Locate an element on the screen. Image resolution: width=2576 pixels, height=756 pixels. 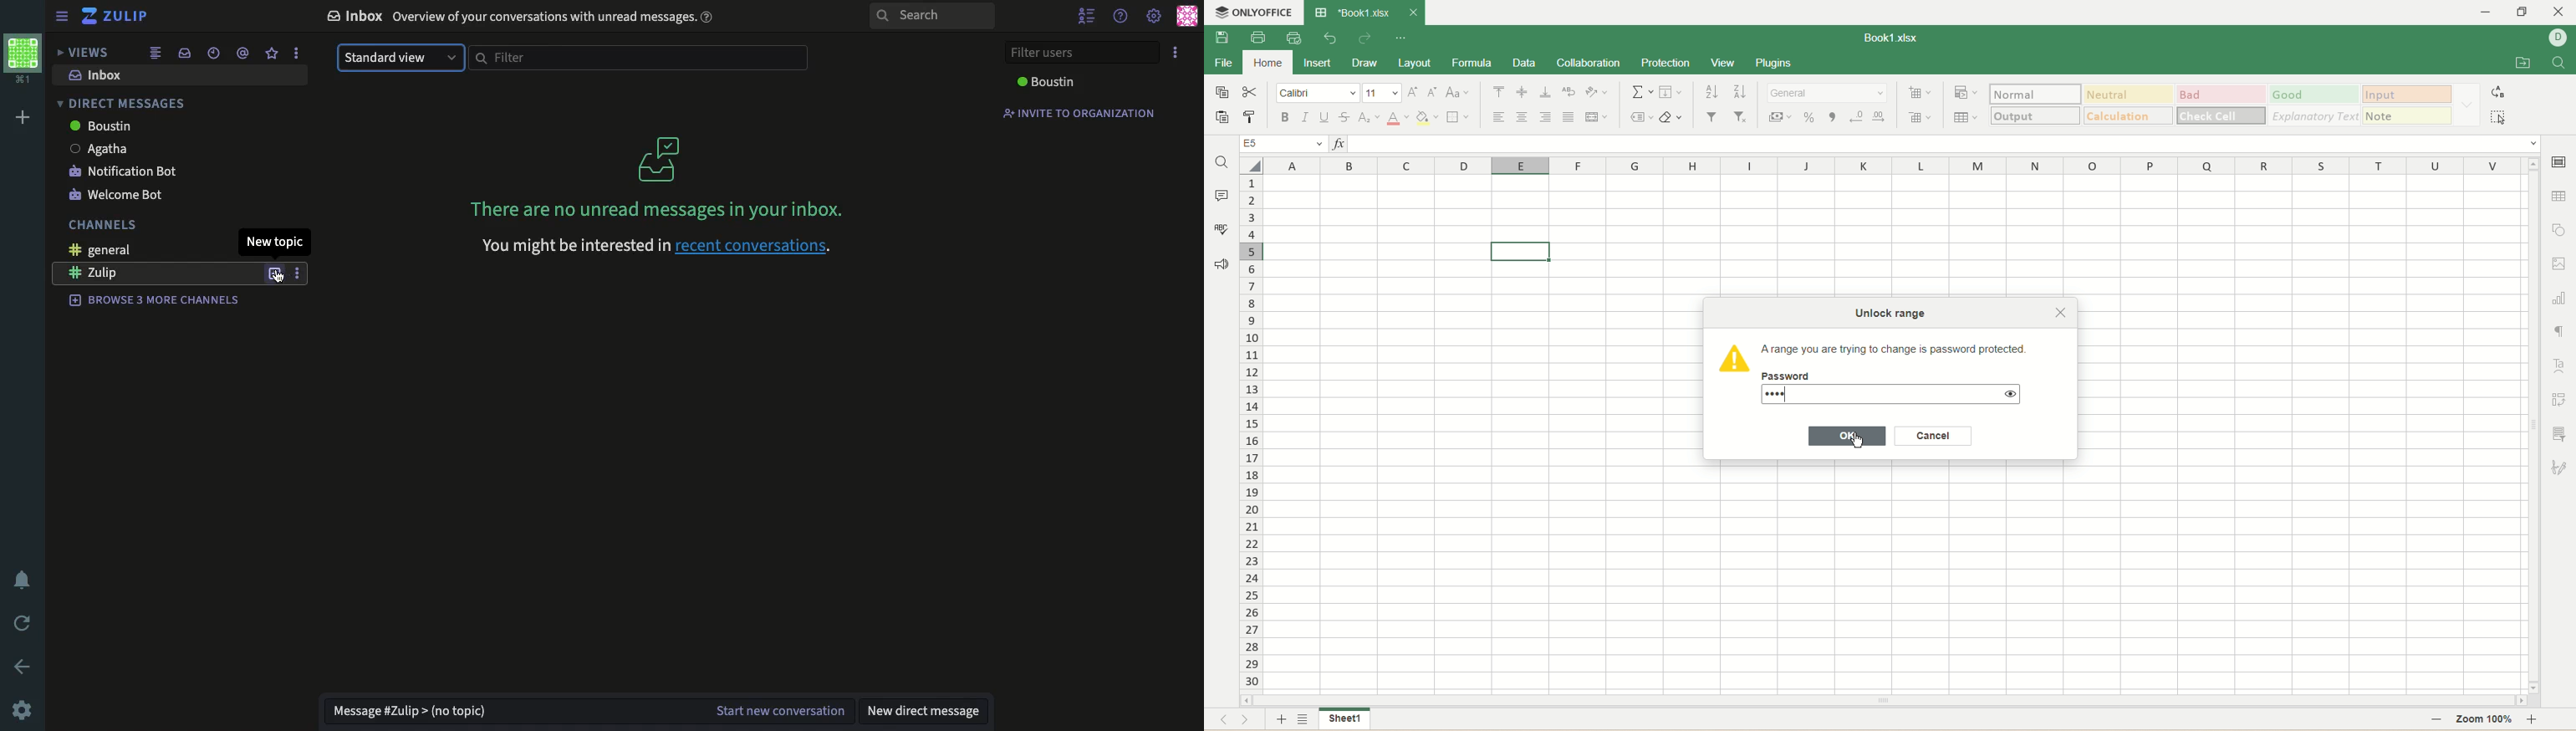
settings  is located at coordinates (1154, 18).